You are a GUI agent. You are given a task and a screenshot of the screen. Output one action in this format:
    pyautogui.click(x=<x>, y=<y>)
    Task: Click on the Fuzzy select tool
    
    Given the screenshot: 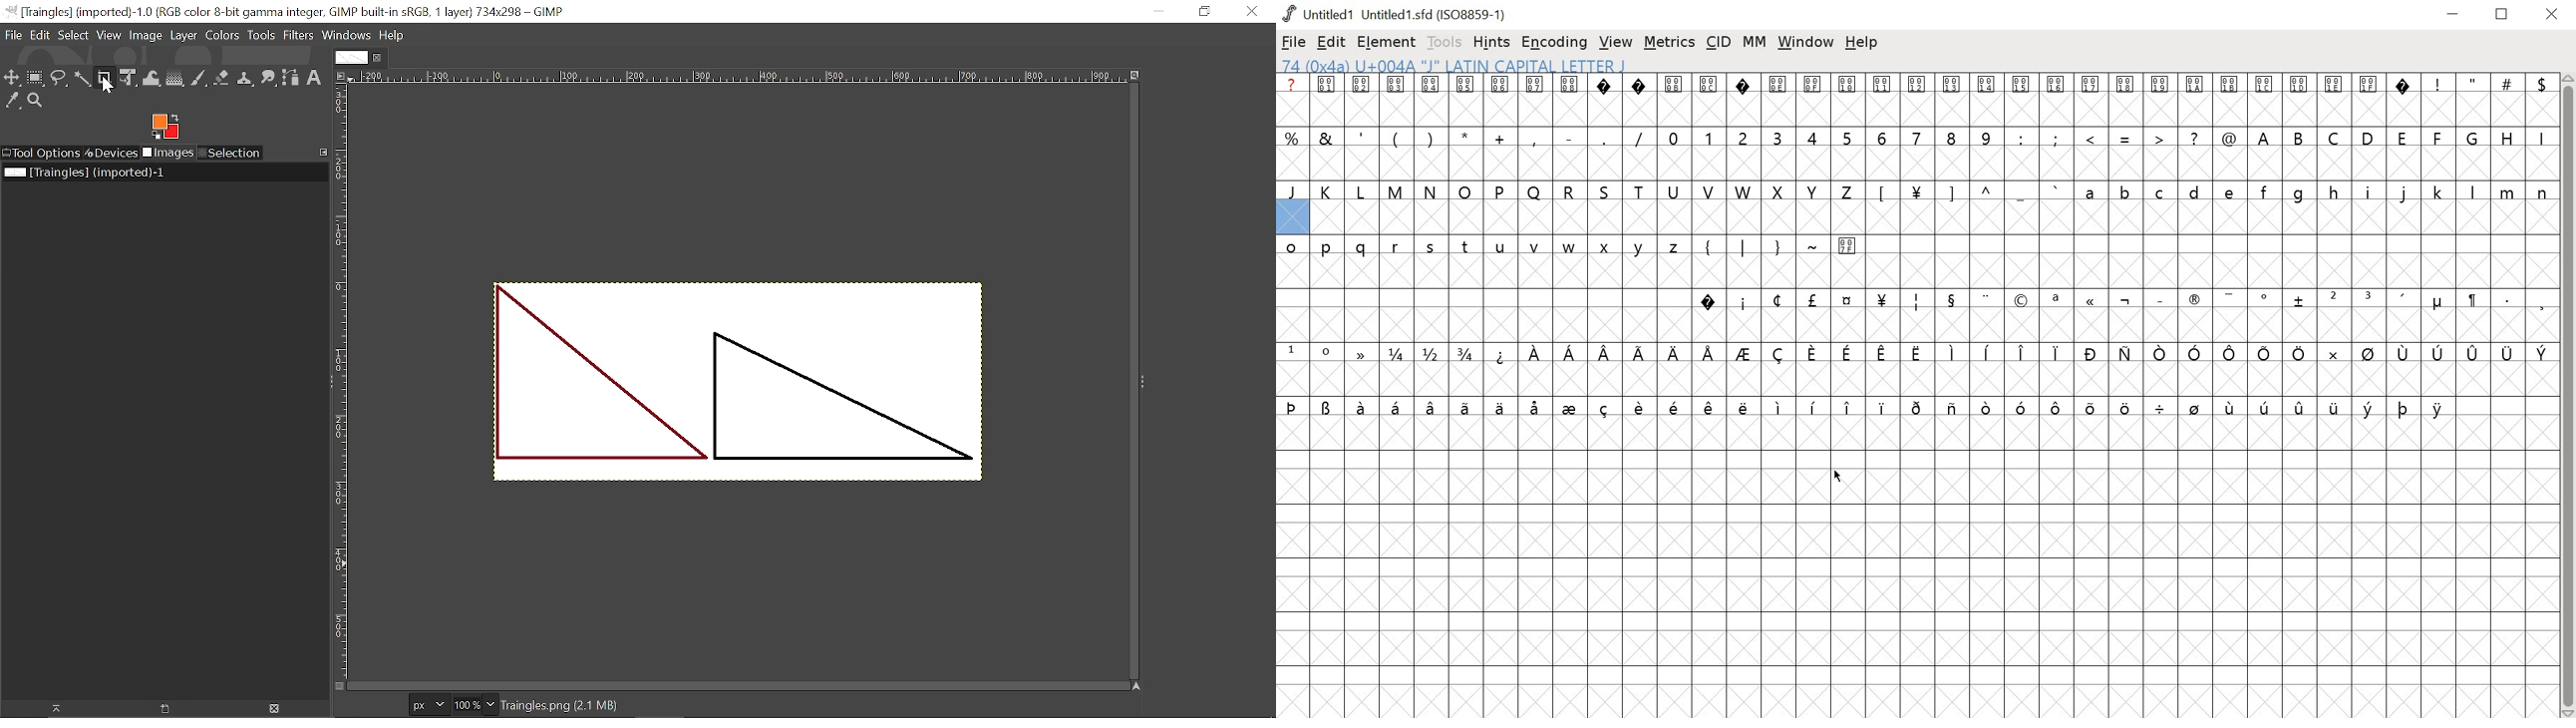 What is the action you would take?
    pyautogui.click(x=83, y=80)
    